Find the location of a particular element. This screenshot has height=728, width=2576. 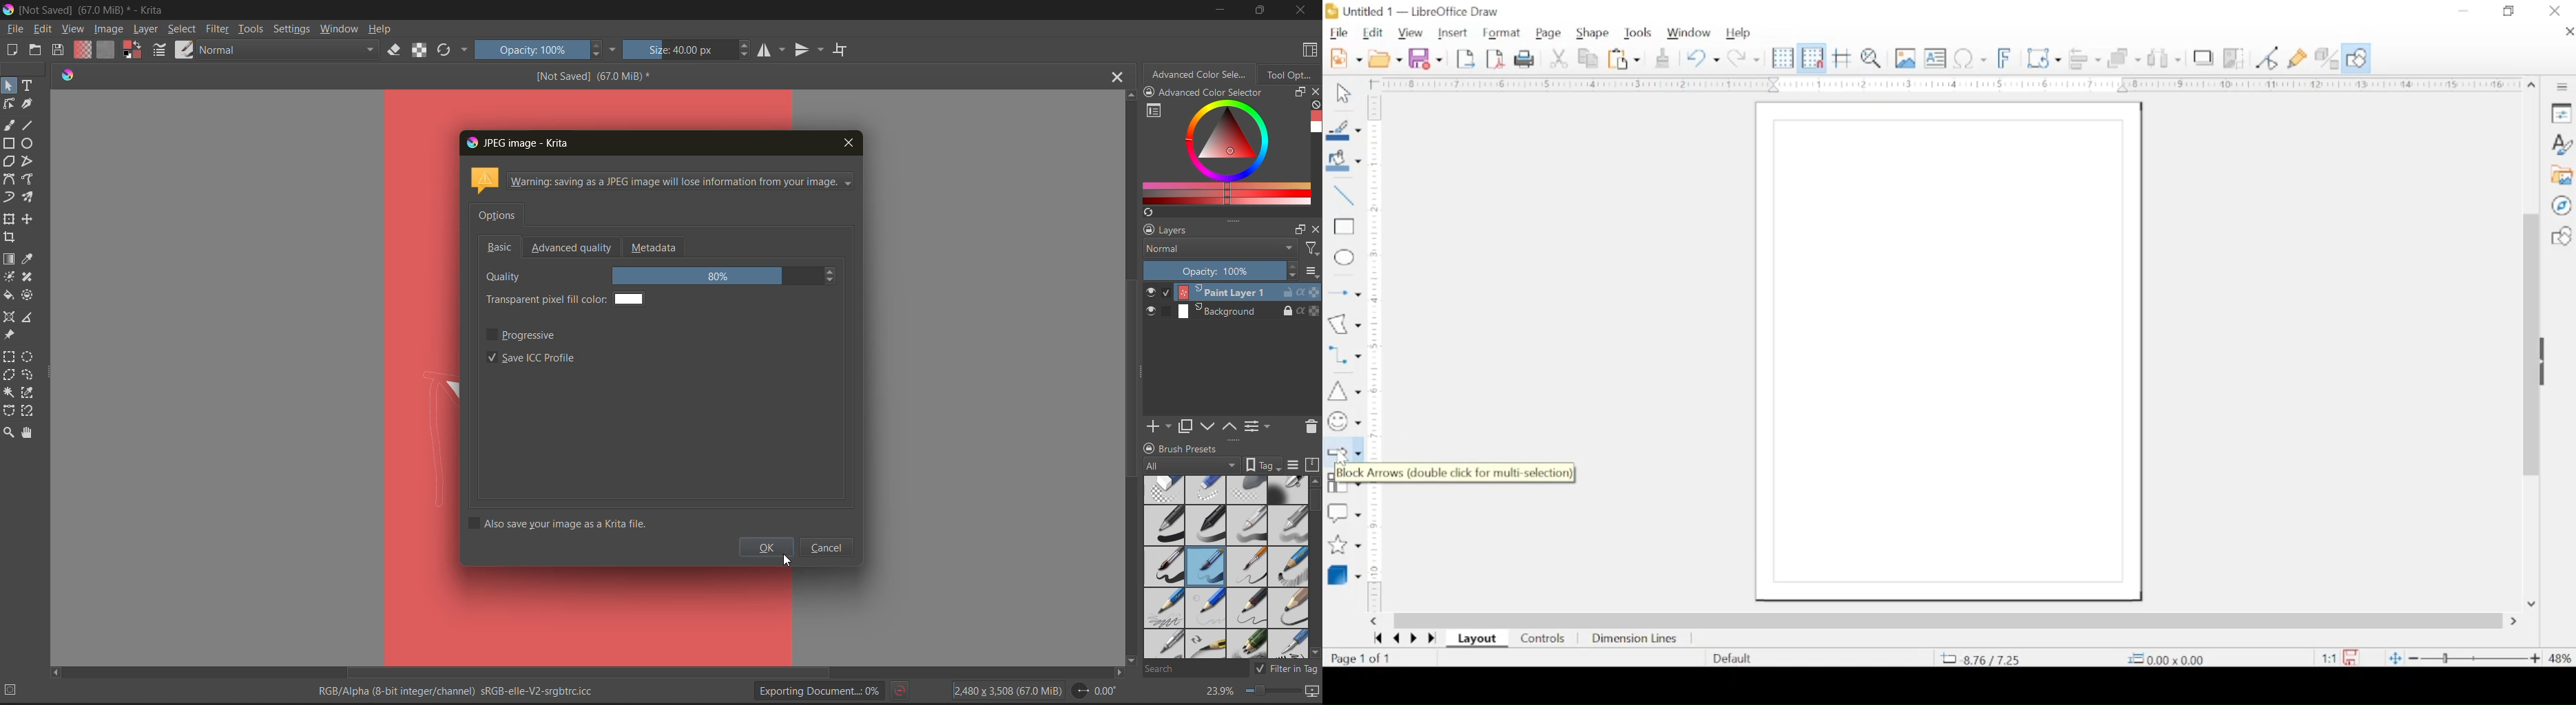

file is located at coordinates (17, 29).